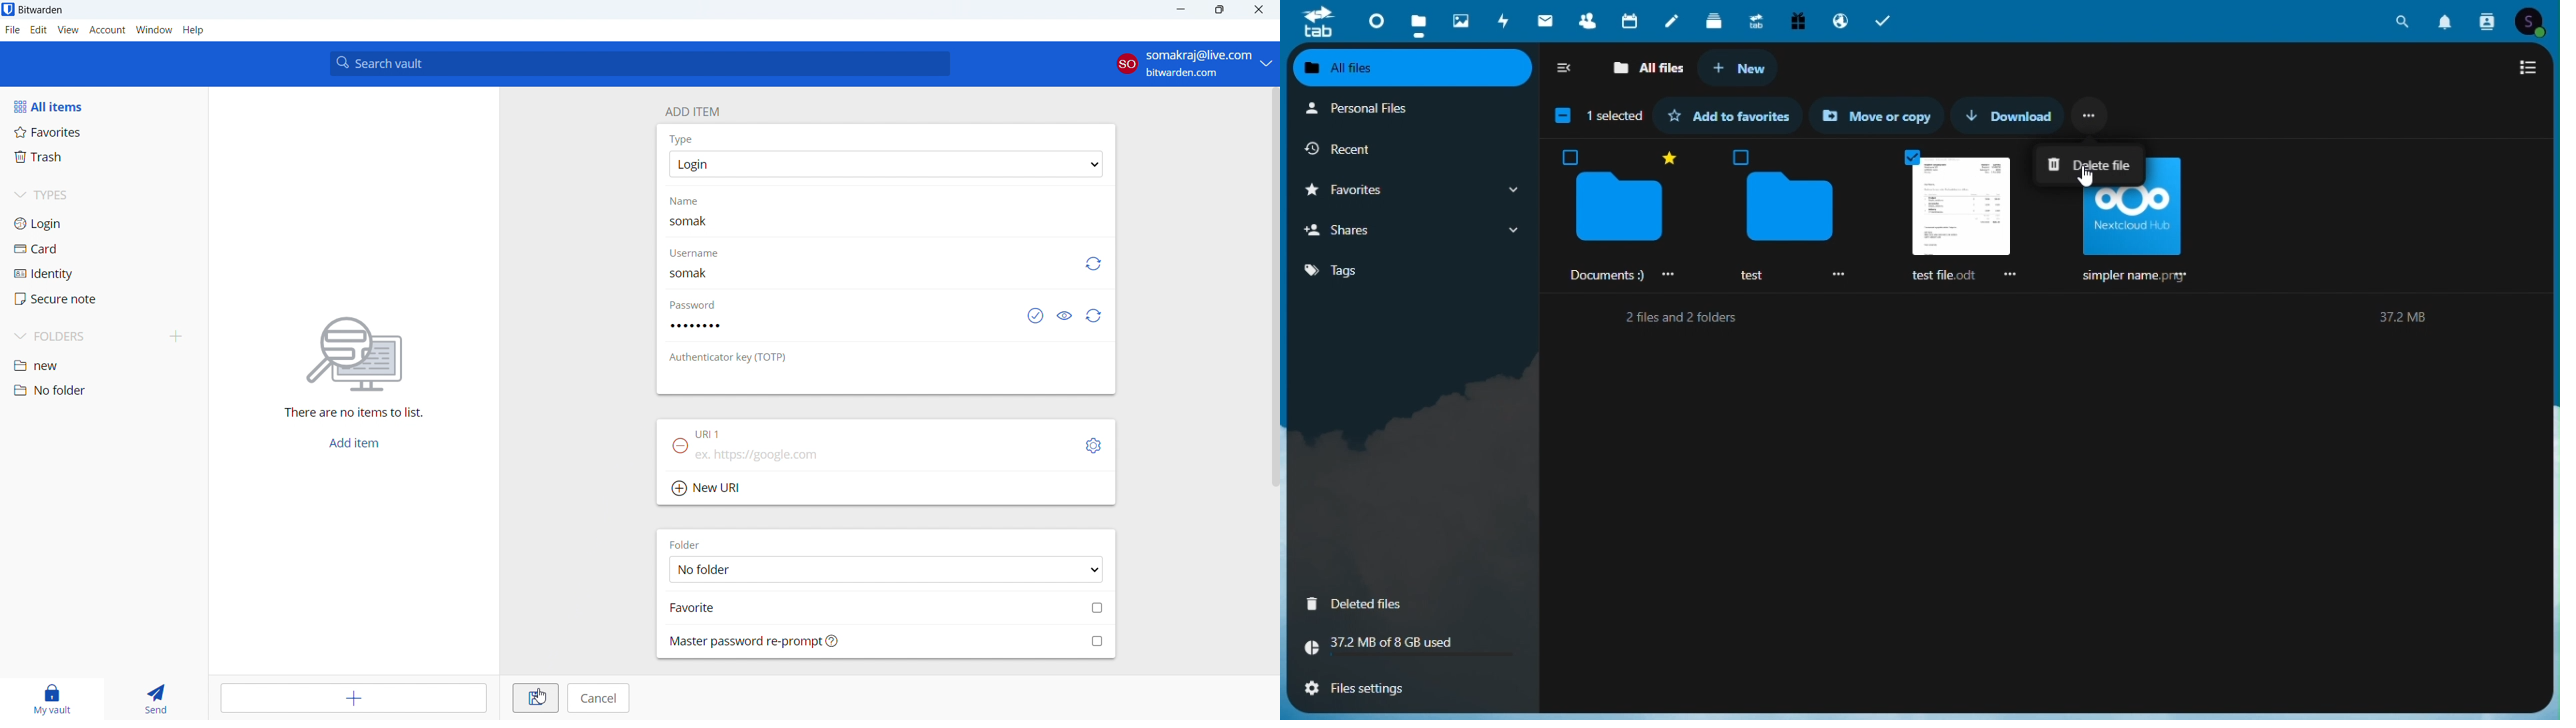  What do you see at coordinates (598, 698) in the screenshot?
I see `cancel` at bounding box center [598, 698].